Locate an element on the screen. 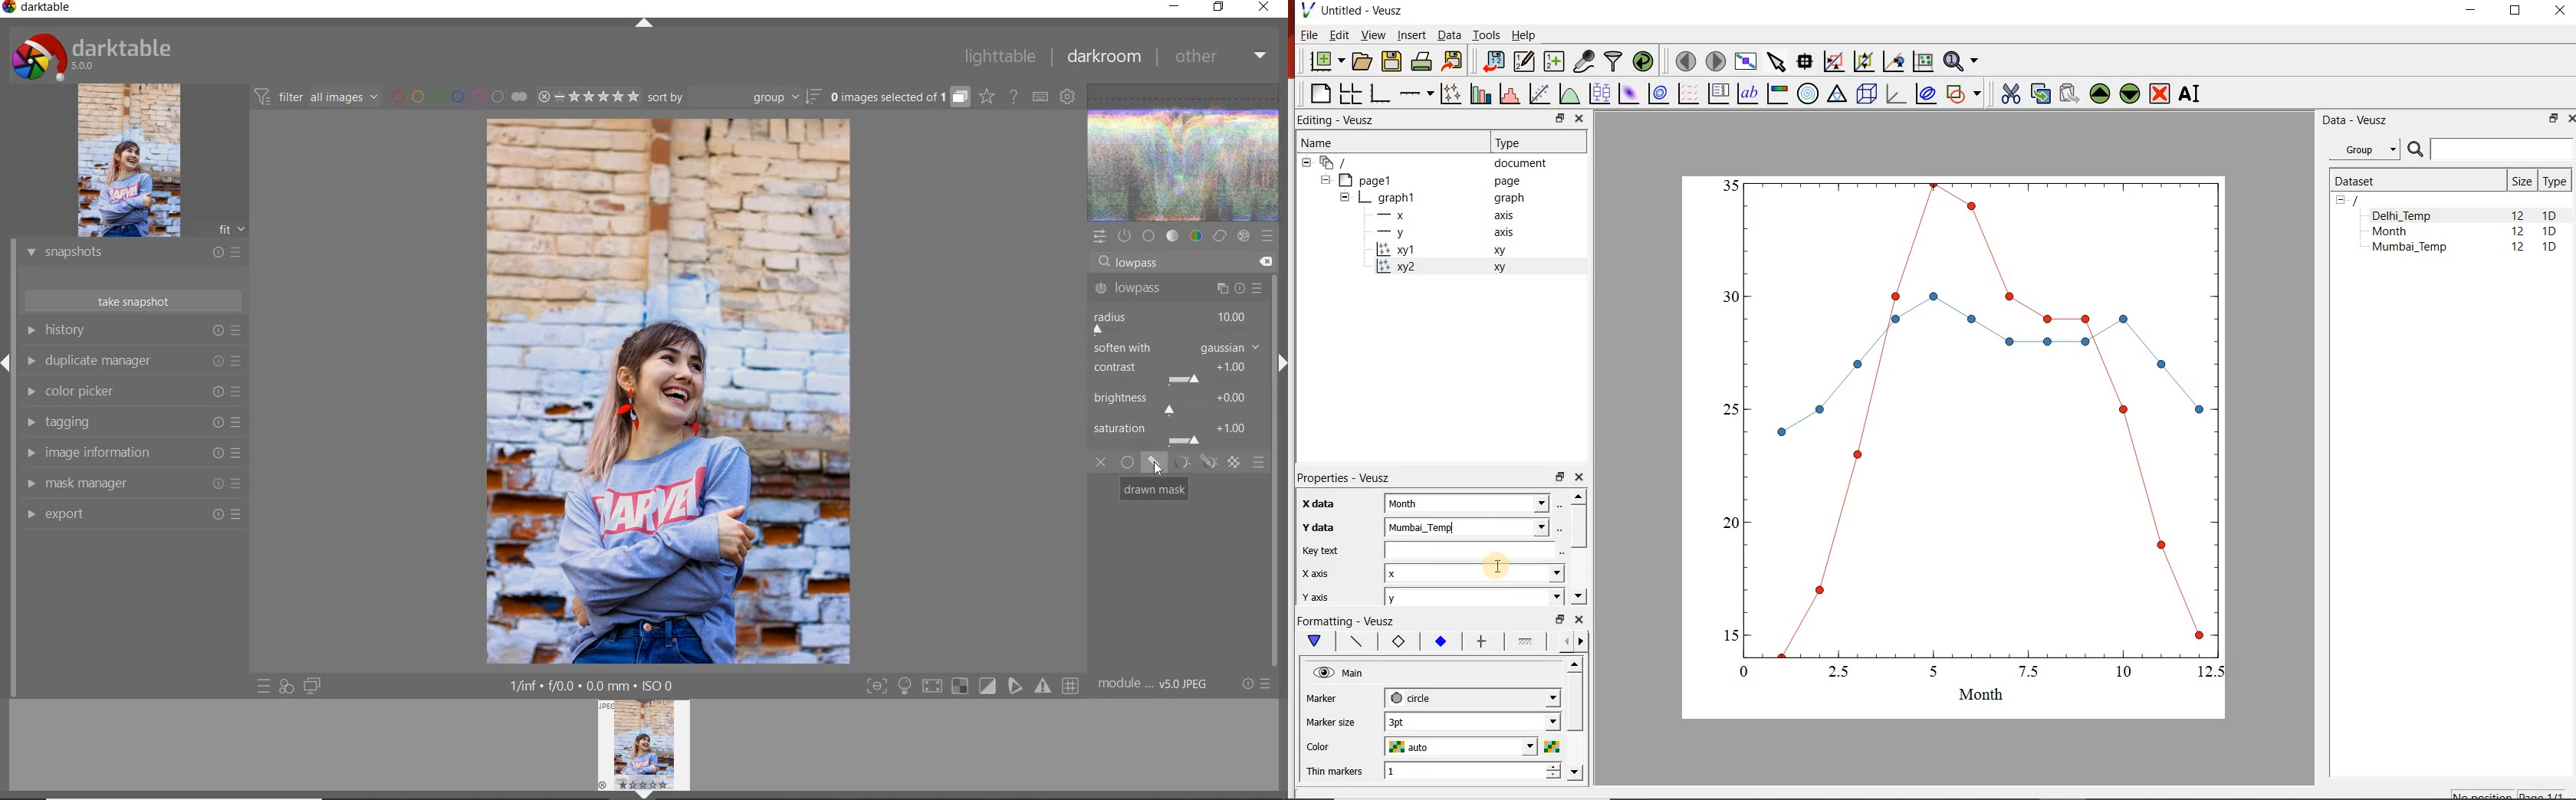  drawn mask is located at coordinates (1153, 489).